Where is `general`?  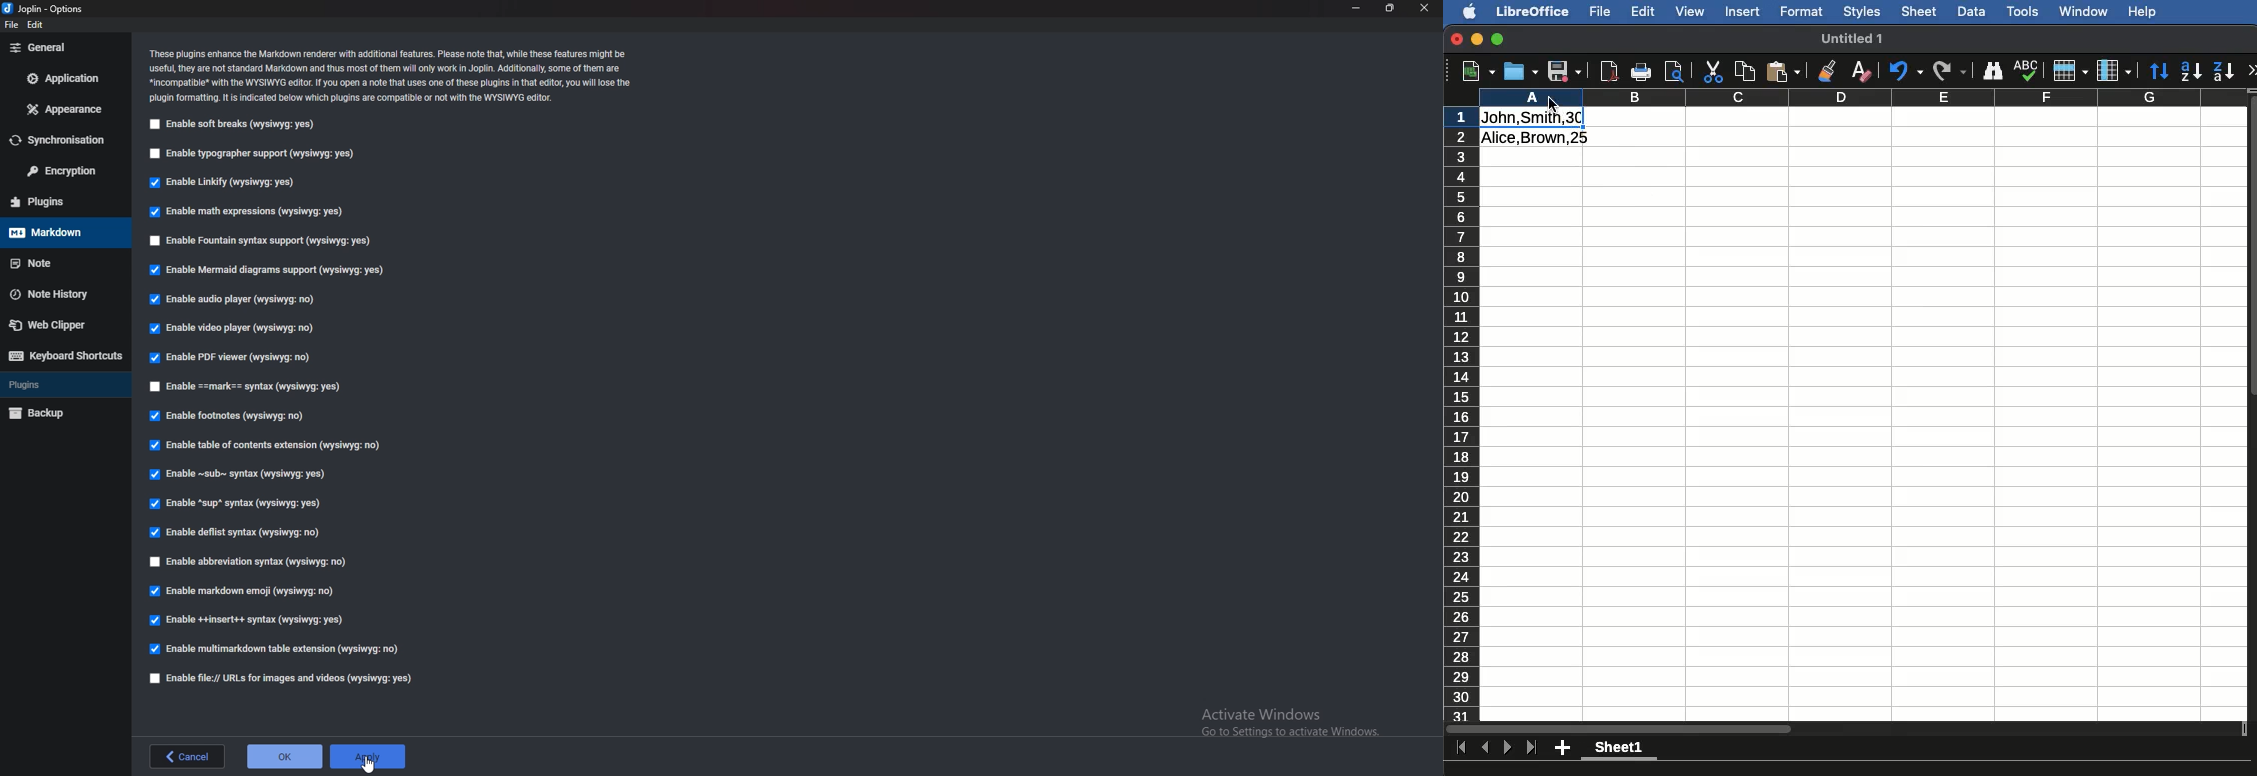 general is located at coordinates (60, 49).